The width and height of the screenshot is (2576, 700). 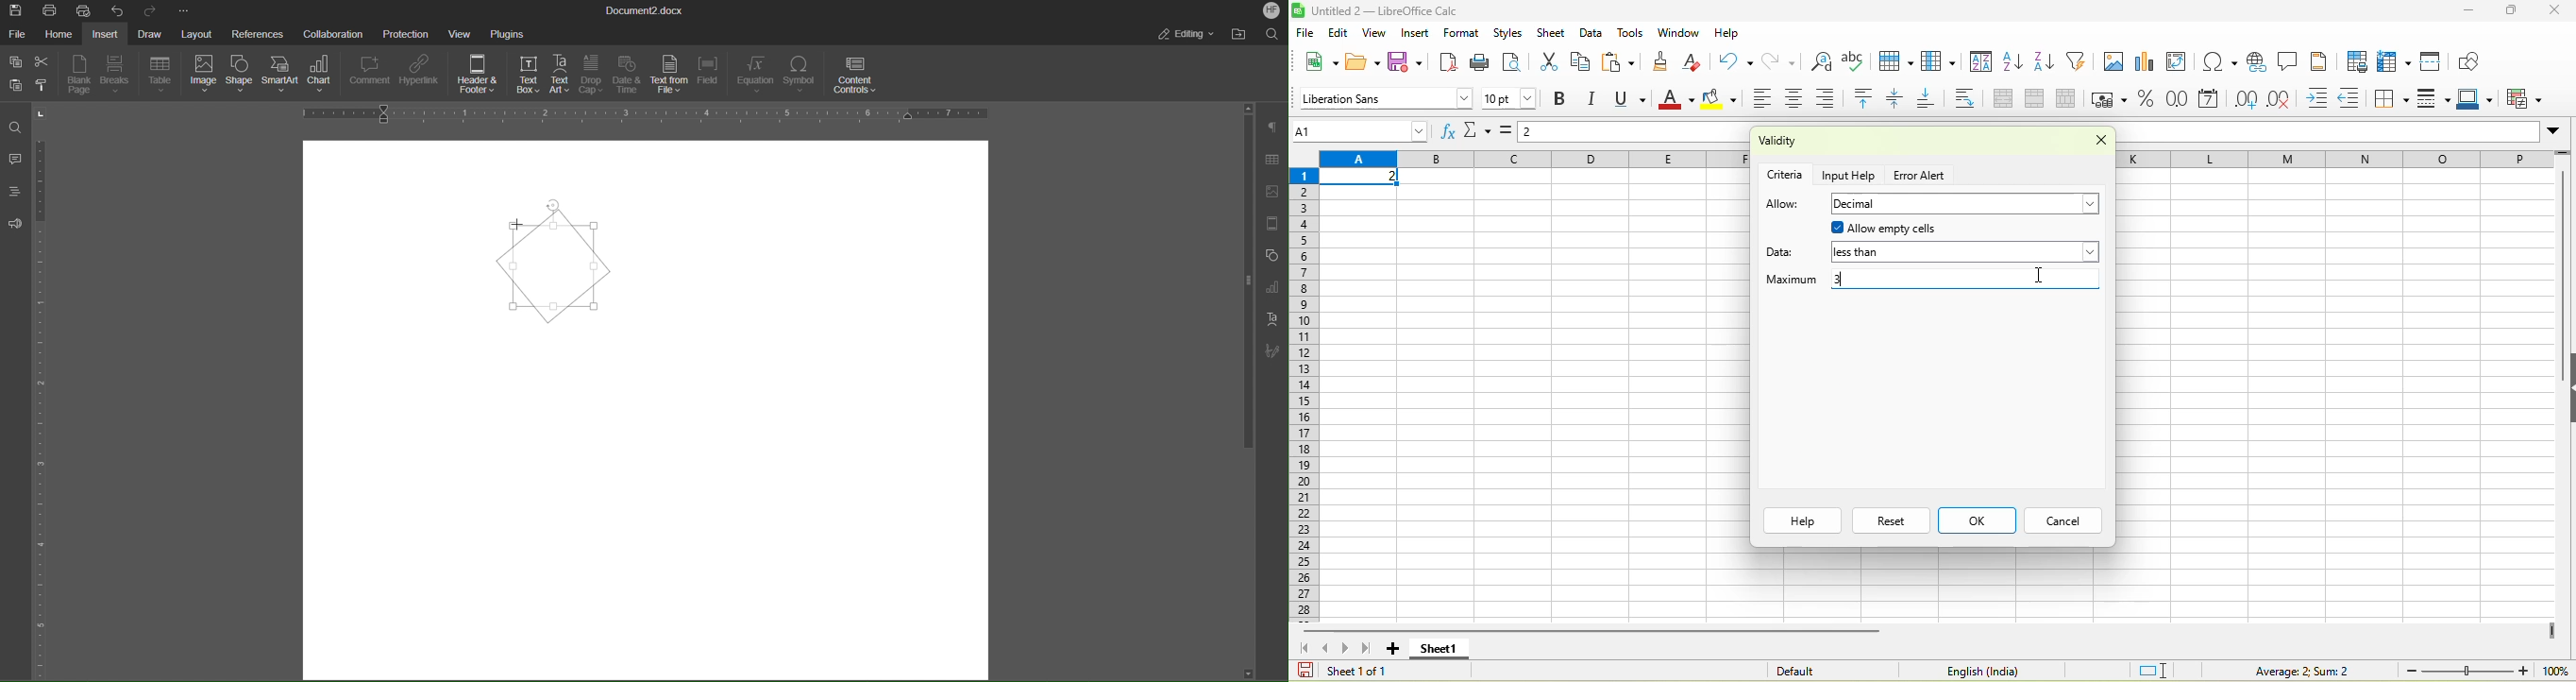 I want to click on data, so click(x=1785, y=249).